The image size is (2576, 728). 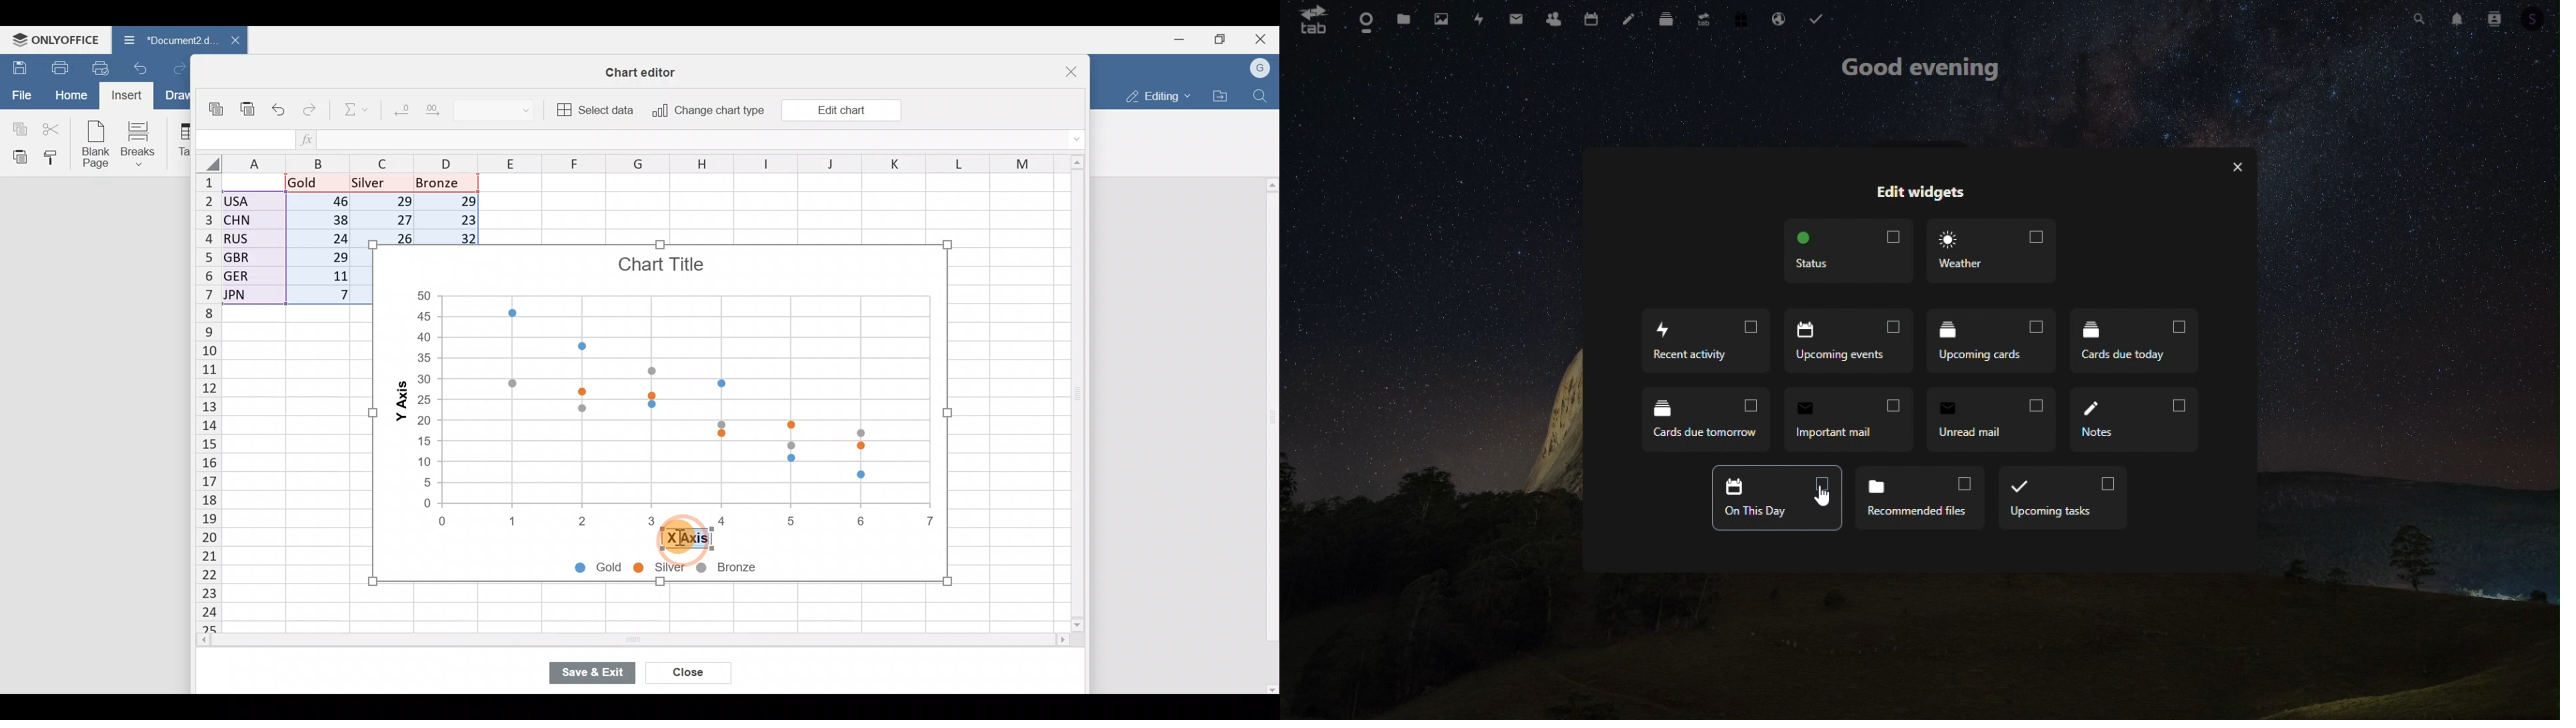 I want to click on Redo, so click(x=309, y=107).